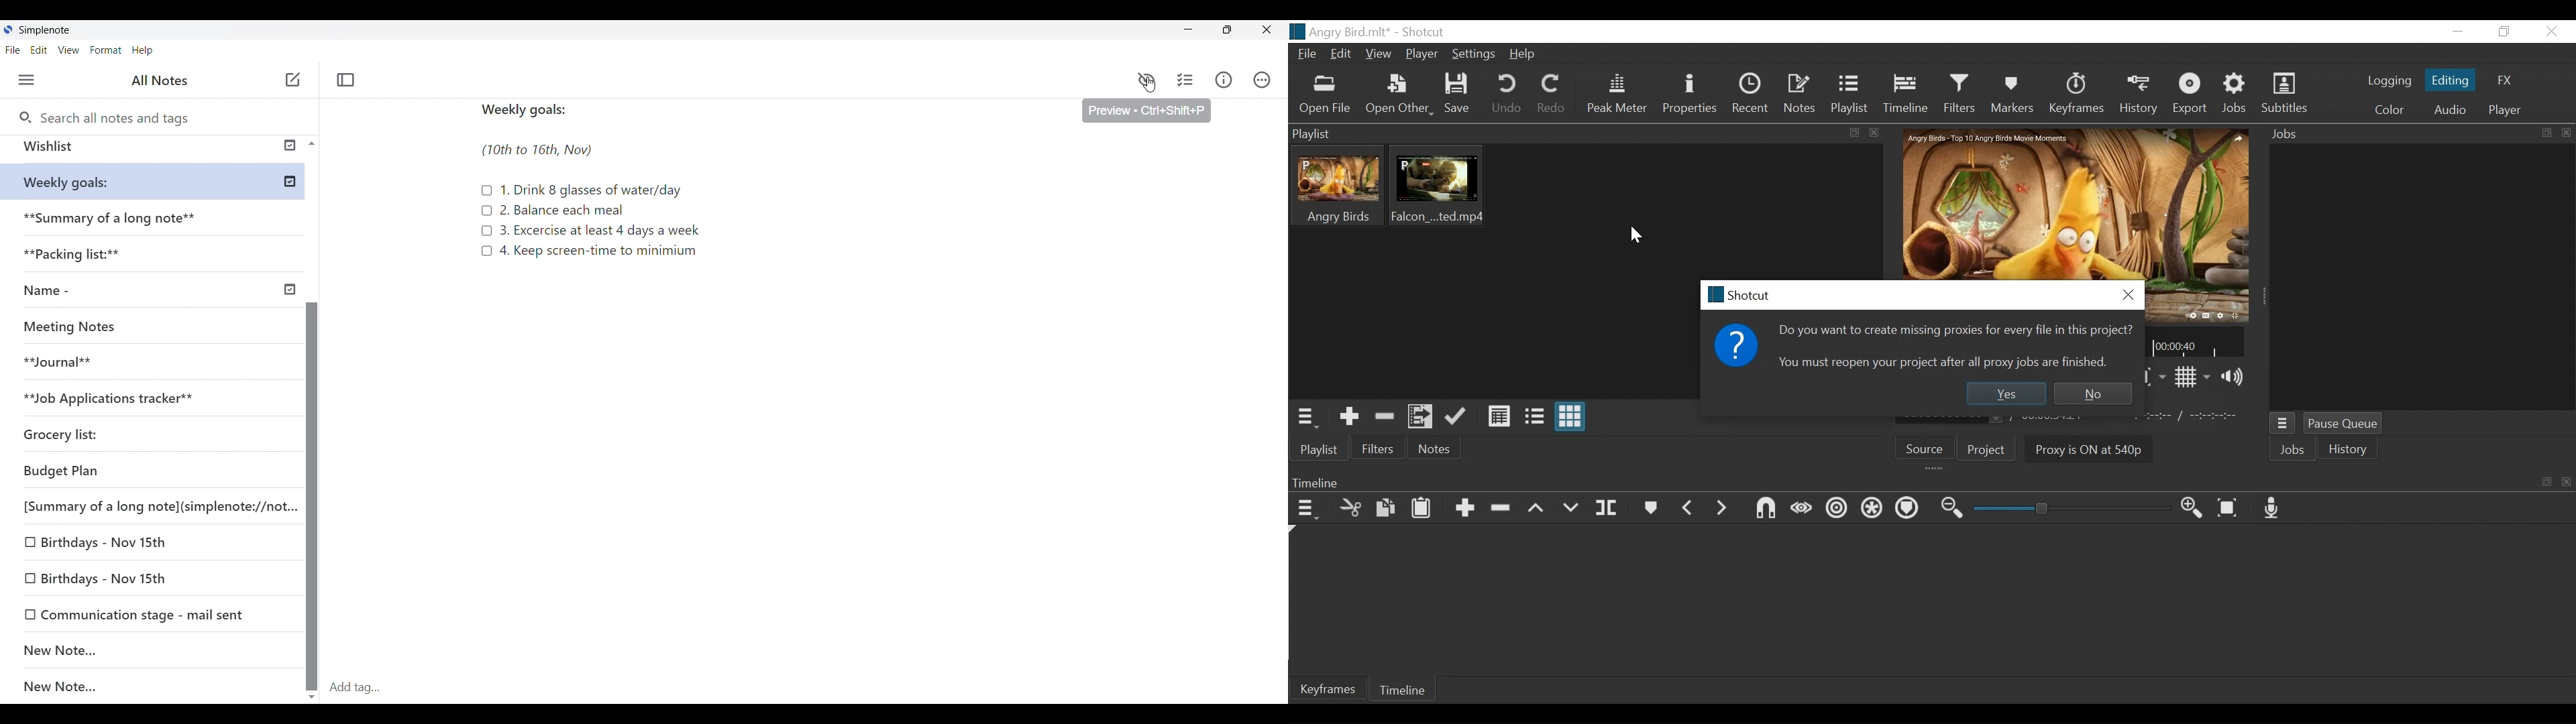 The height and width of the screenshot is (728, 2576). I want to click on Markers, so click(1653, 508).